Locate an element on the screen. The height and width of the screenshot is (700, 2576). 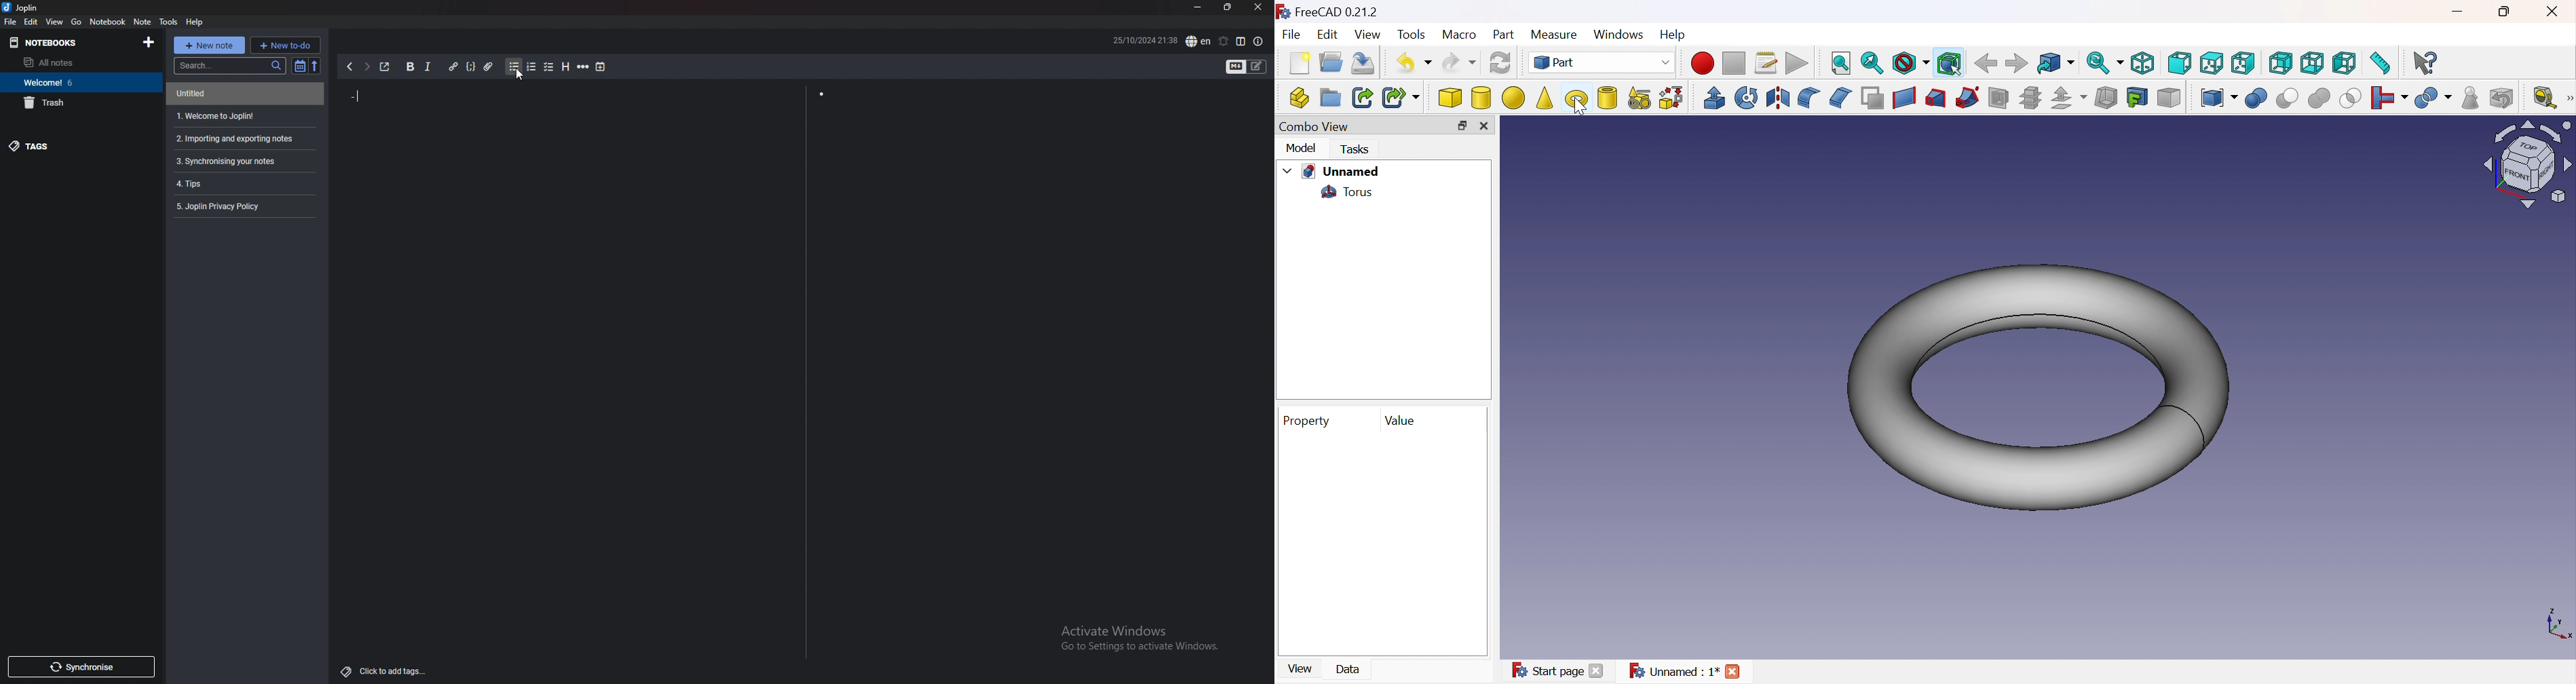
25/10/2024 21:37 is located at coordinates (1122, 40).